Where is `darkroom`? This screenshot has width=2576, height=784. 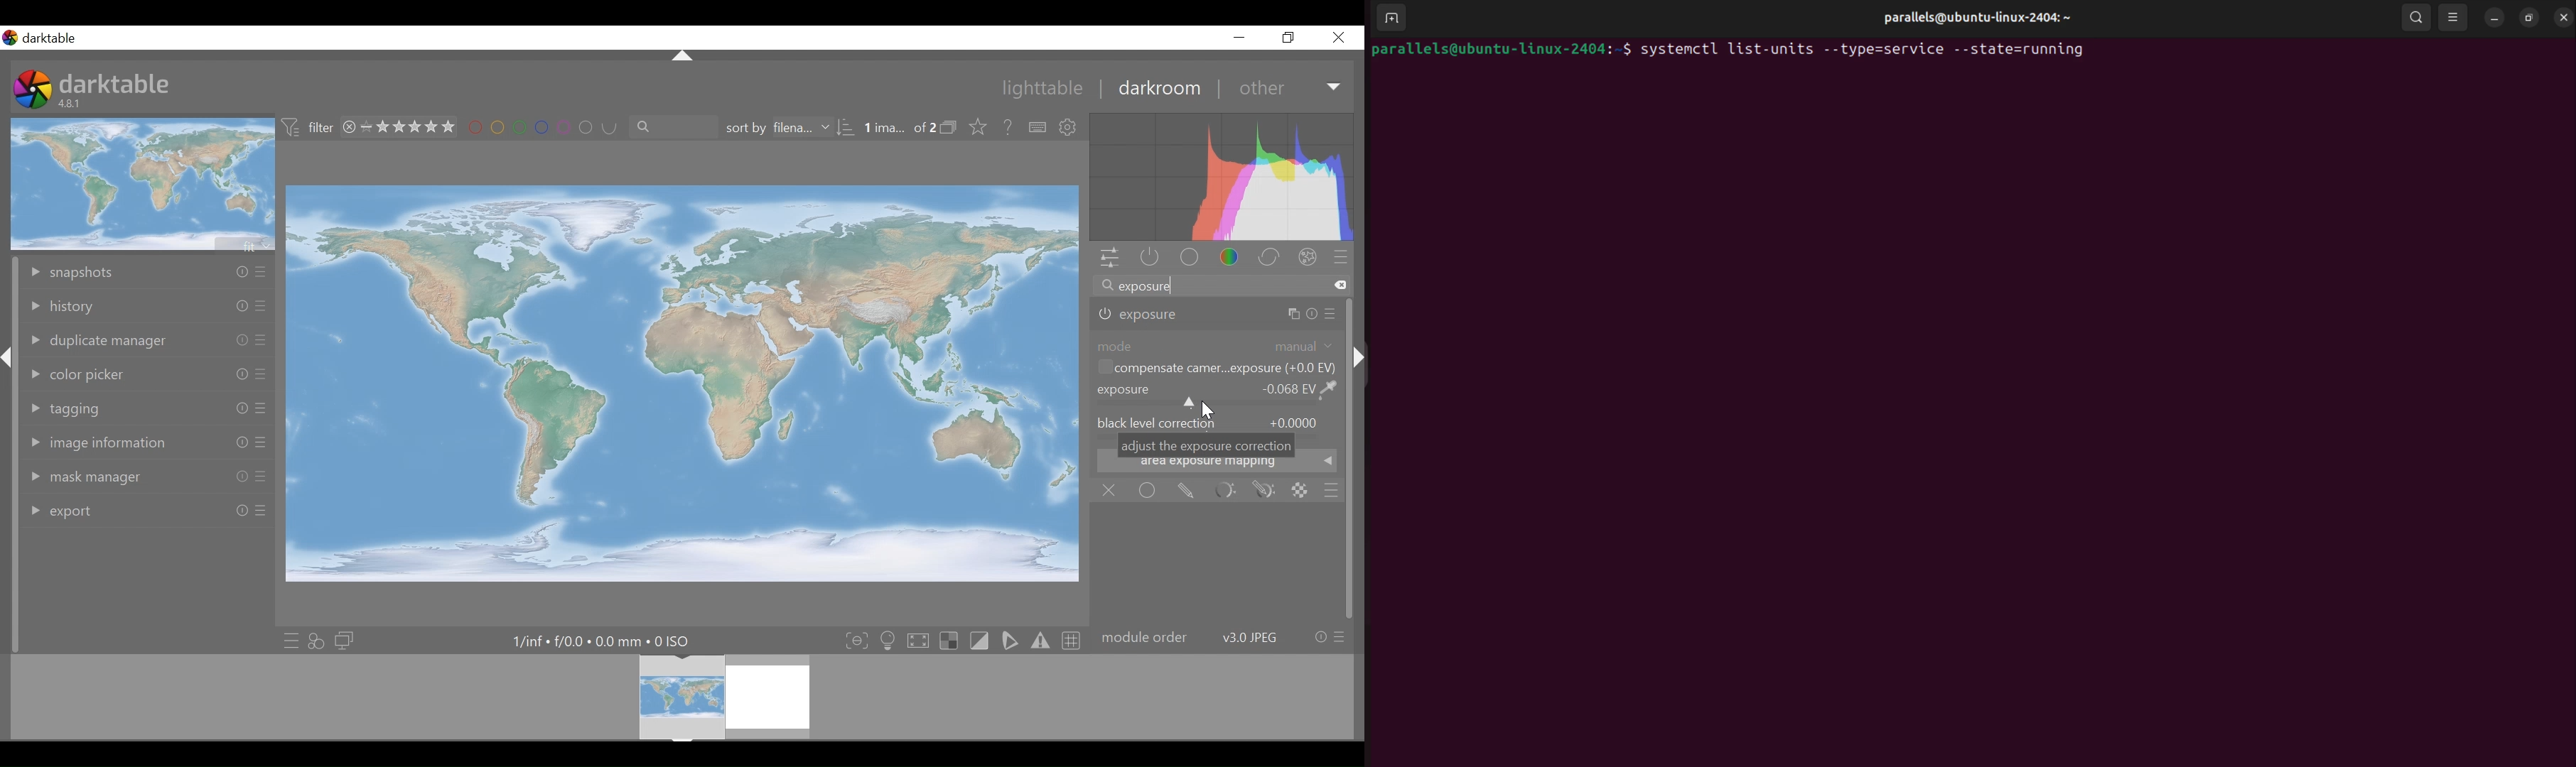 darkroom is located at coordinates (1157, 87).